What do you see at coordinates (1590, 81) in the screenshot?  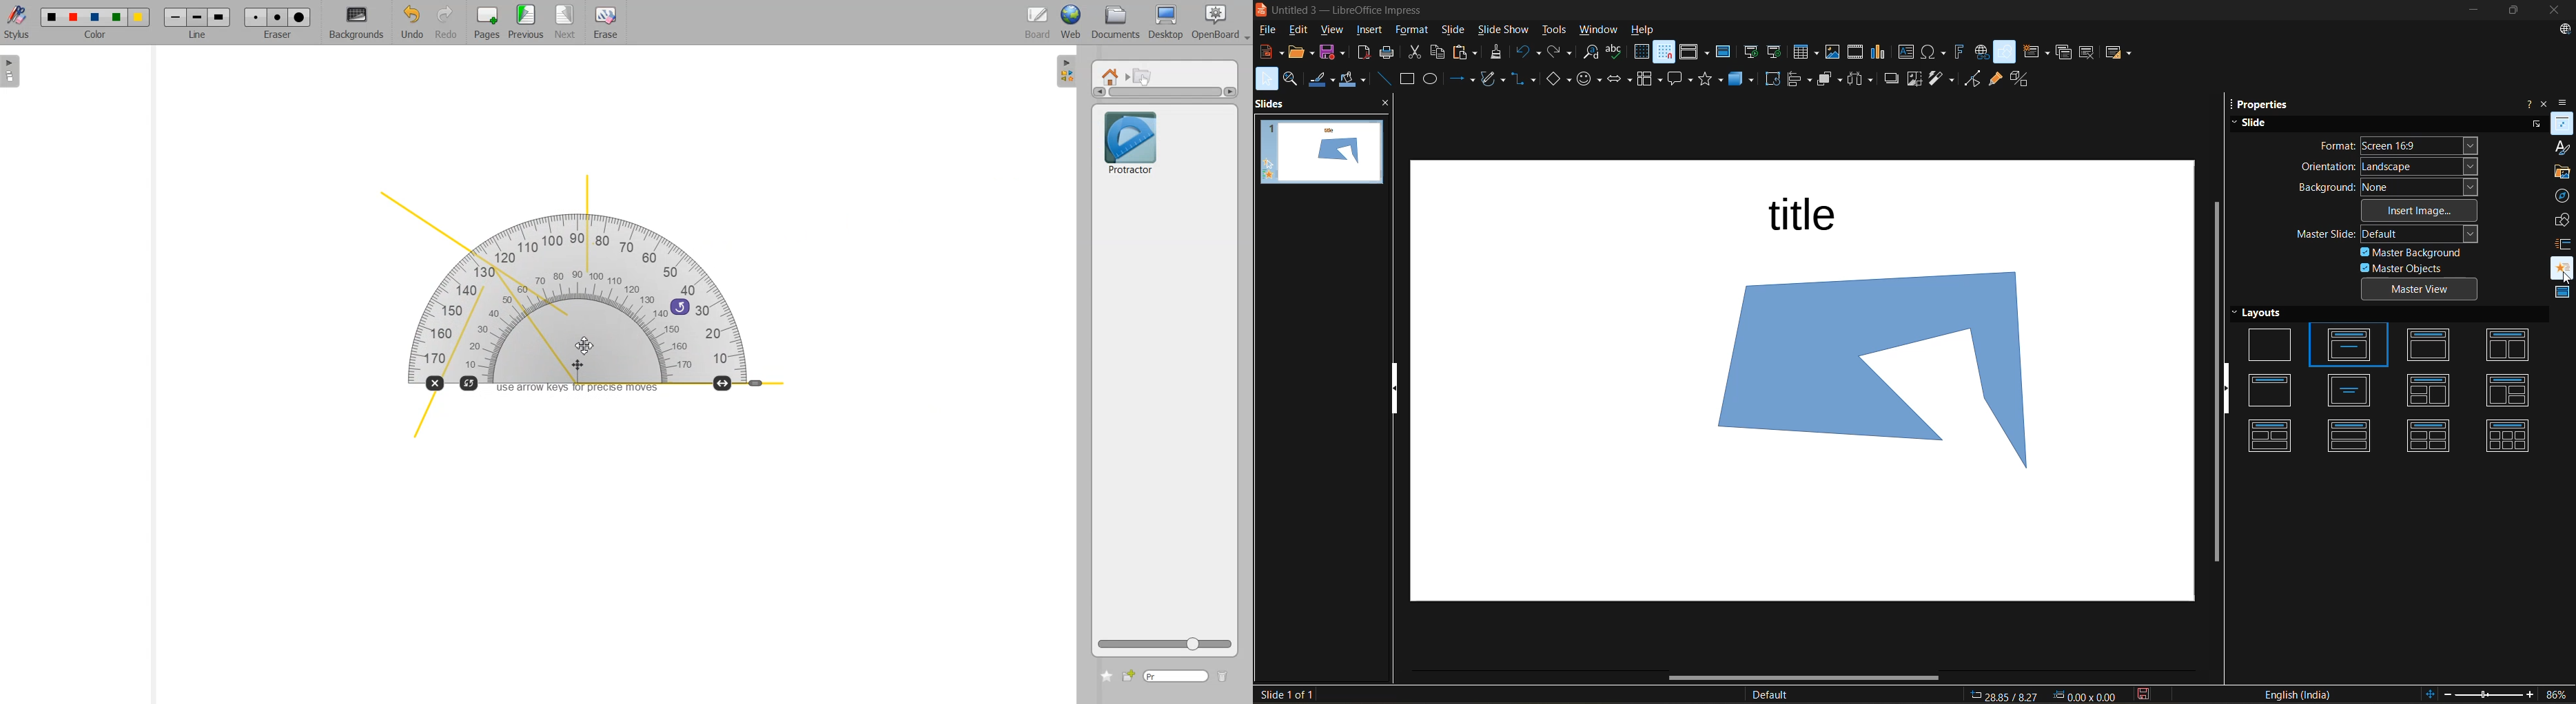 I see `symbol shapes` at bounding box center [1590, 81].